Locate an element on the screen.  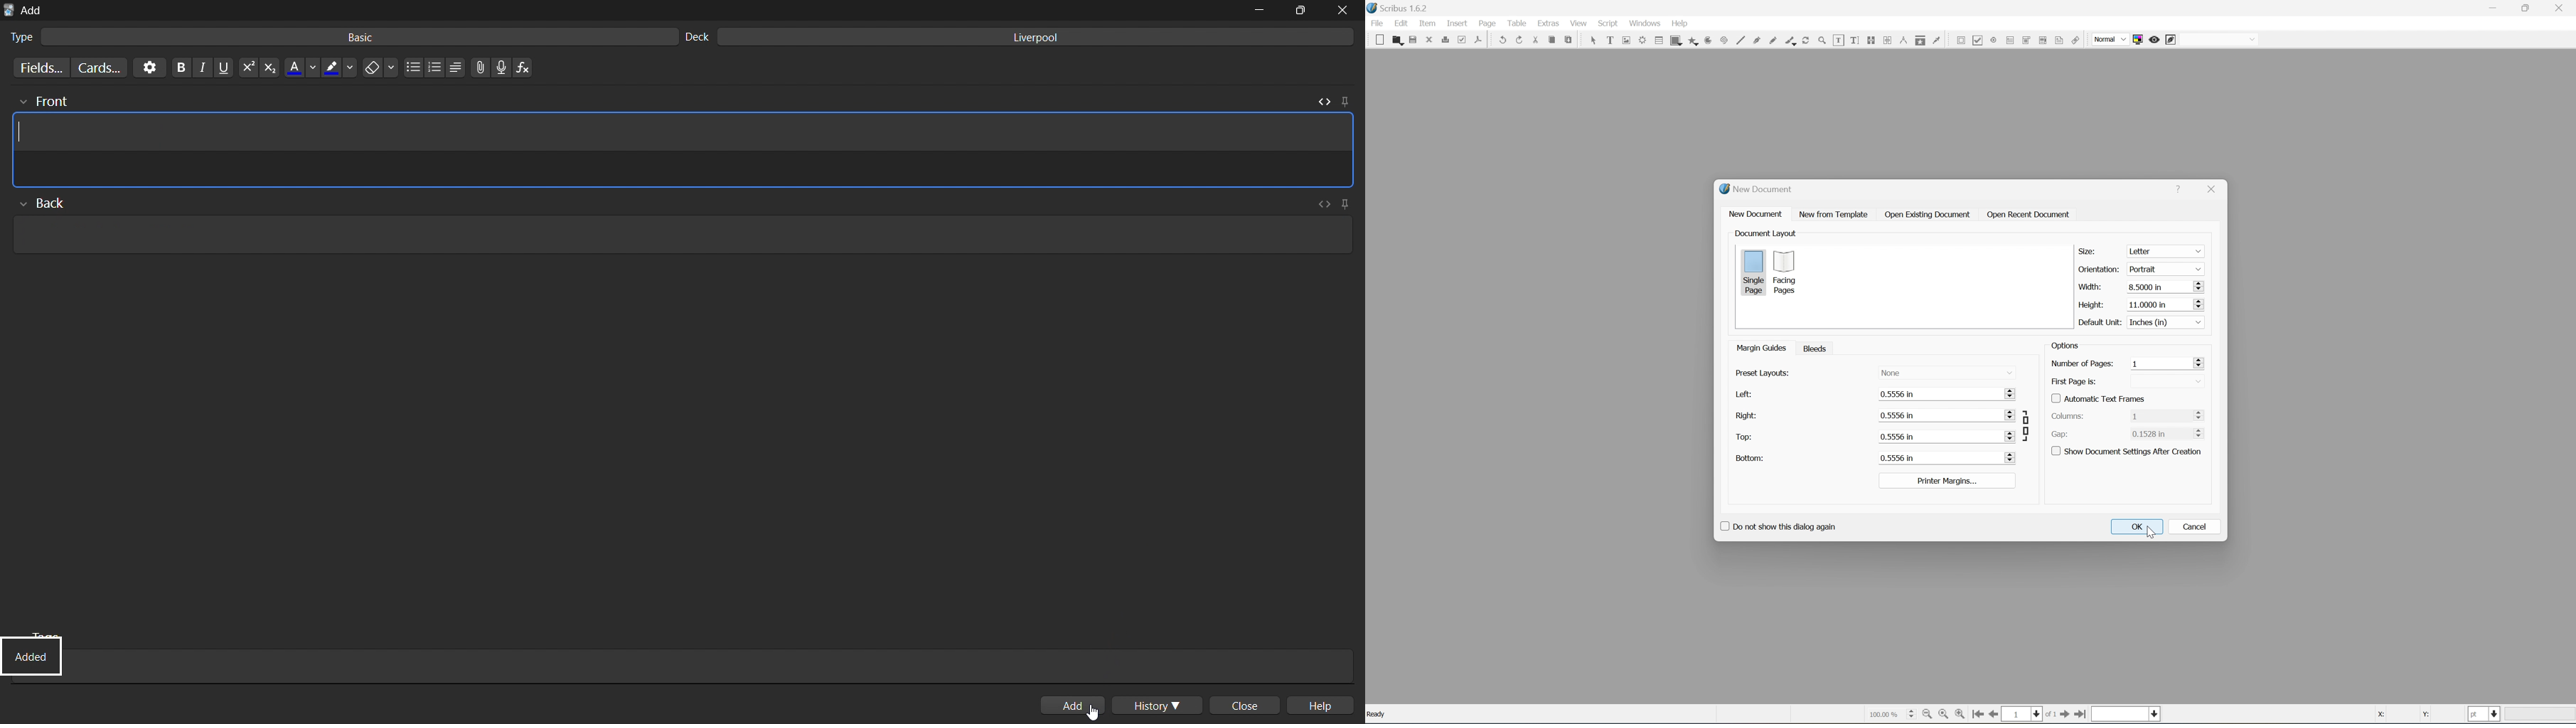
attach files is located at coordinates (479, 68).